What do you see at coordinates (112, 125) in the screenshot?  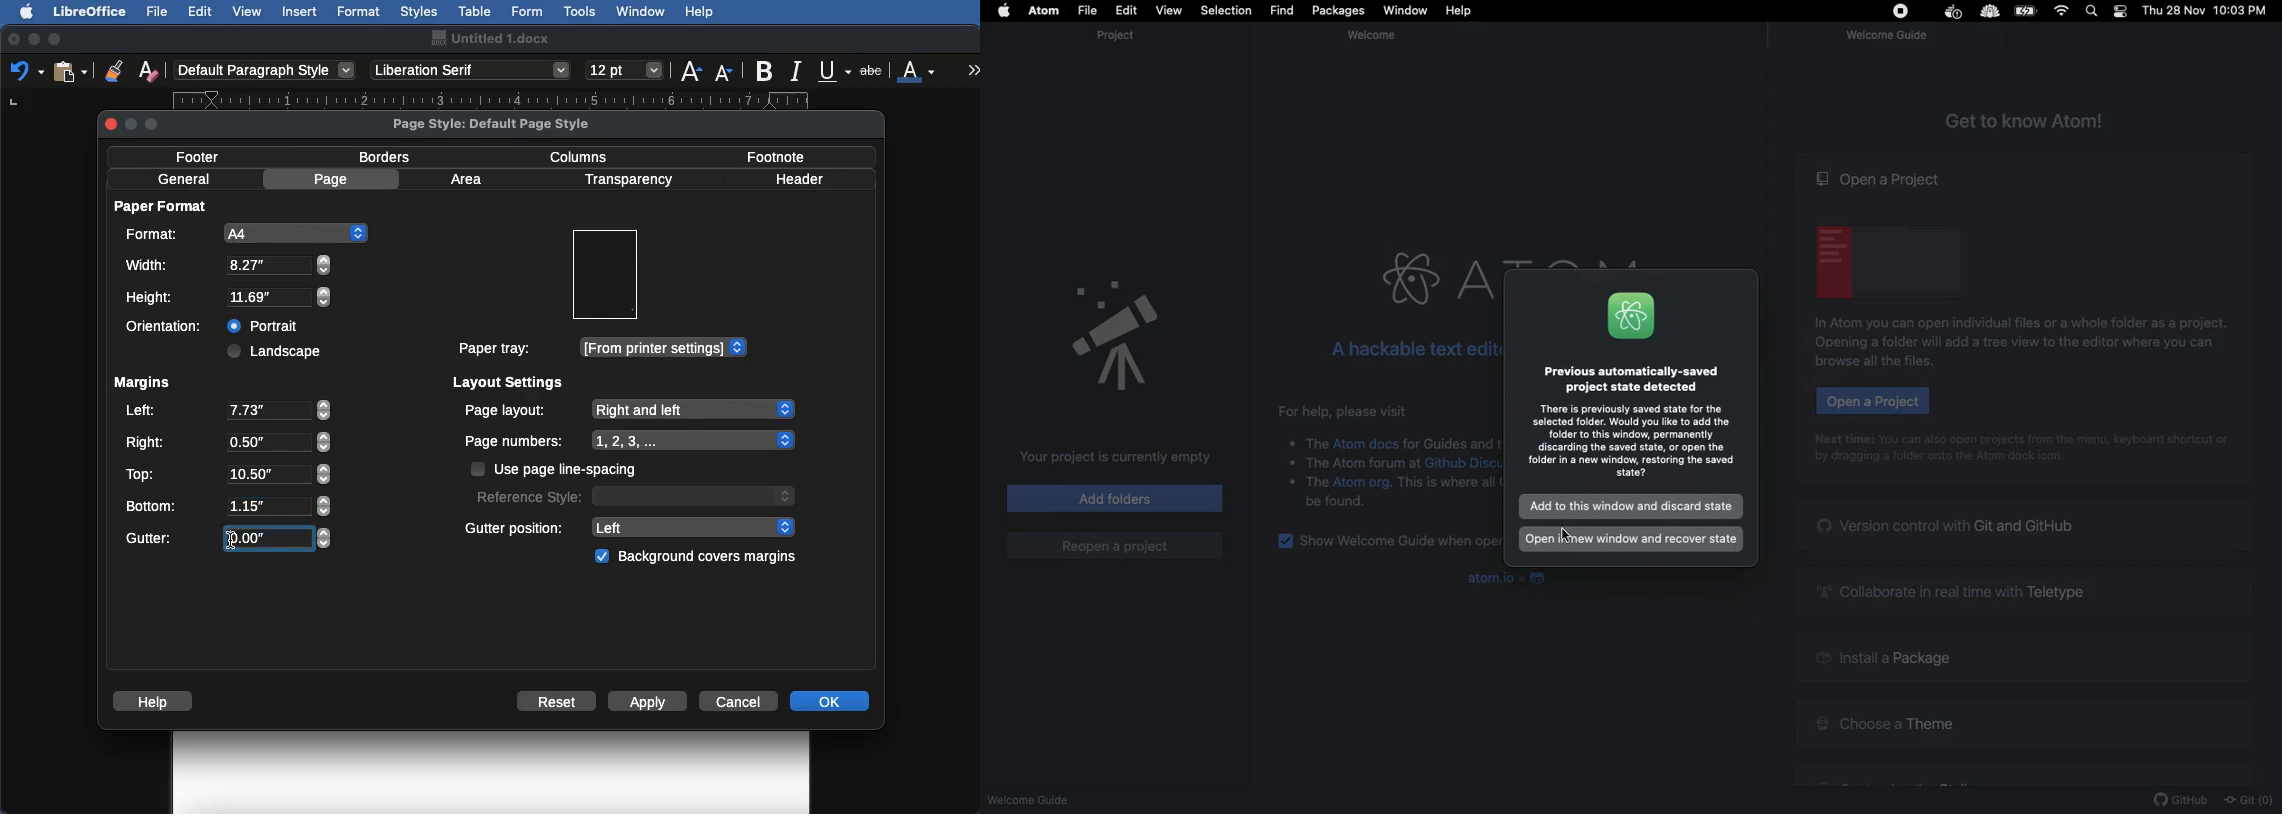 I see `close` at bounding box center [112, 125].